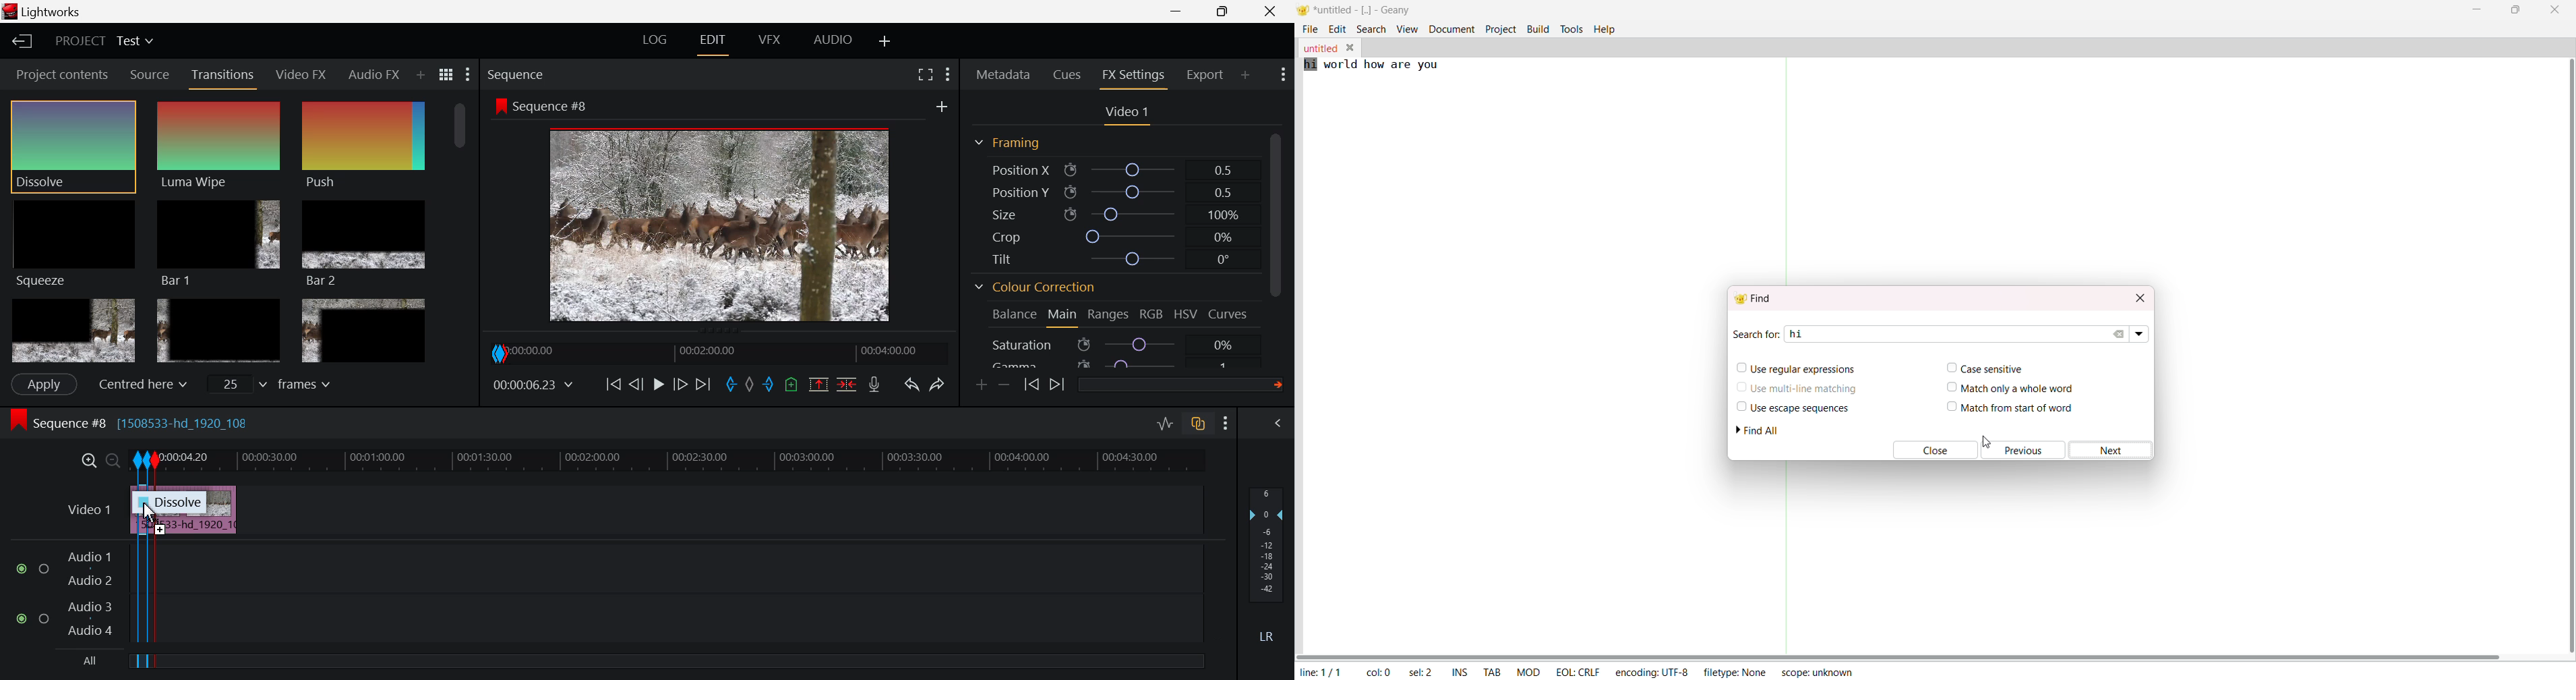 The image size is (2576, 700). What do you see at coordinates (910, 383) in the screenshot?
I see `Undo` at bounding box center [910, 383].